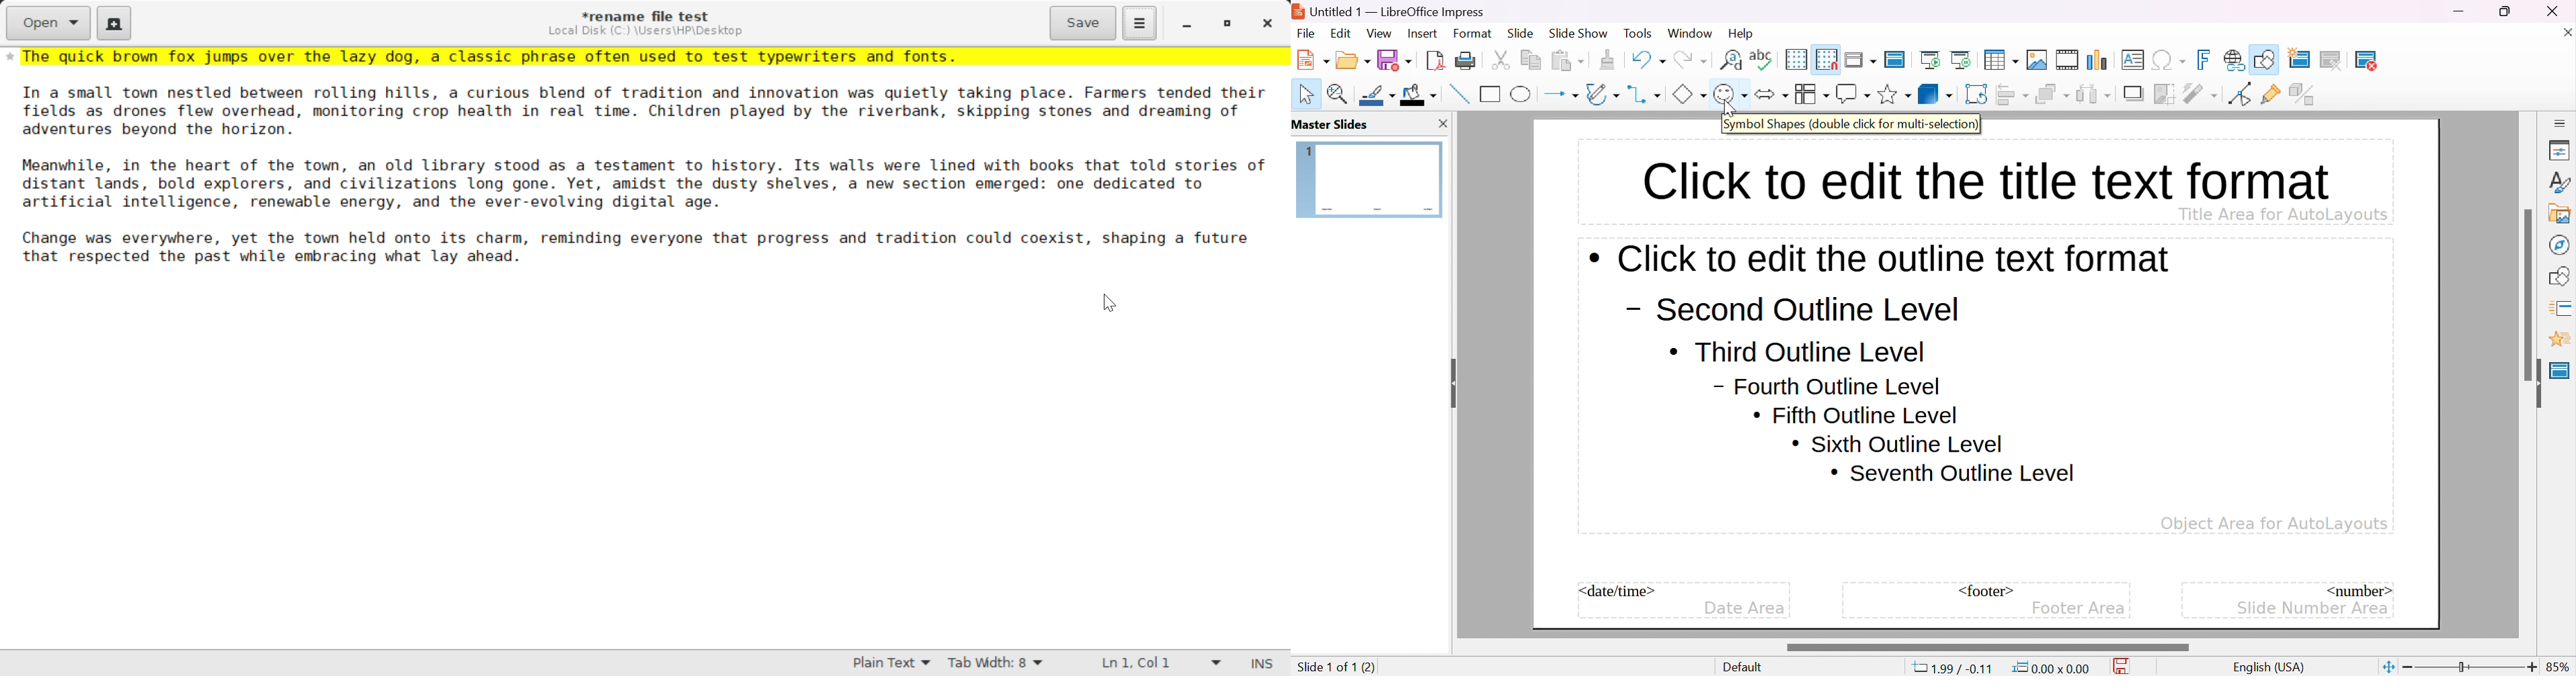 The height and width of the screenshot is (700, 2576). Describe the element at coordinates (1731, 58) in the screenshot. I see `find and replace` at that location.